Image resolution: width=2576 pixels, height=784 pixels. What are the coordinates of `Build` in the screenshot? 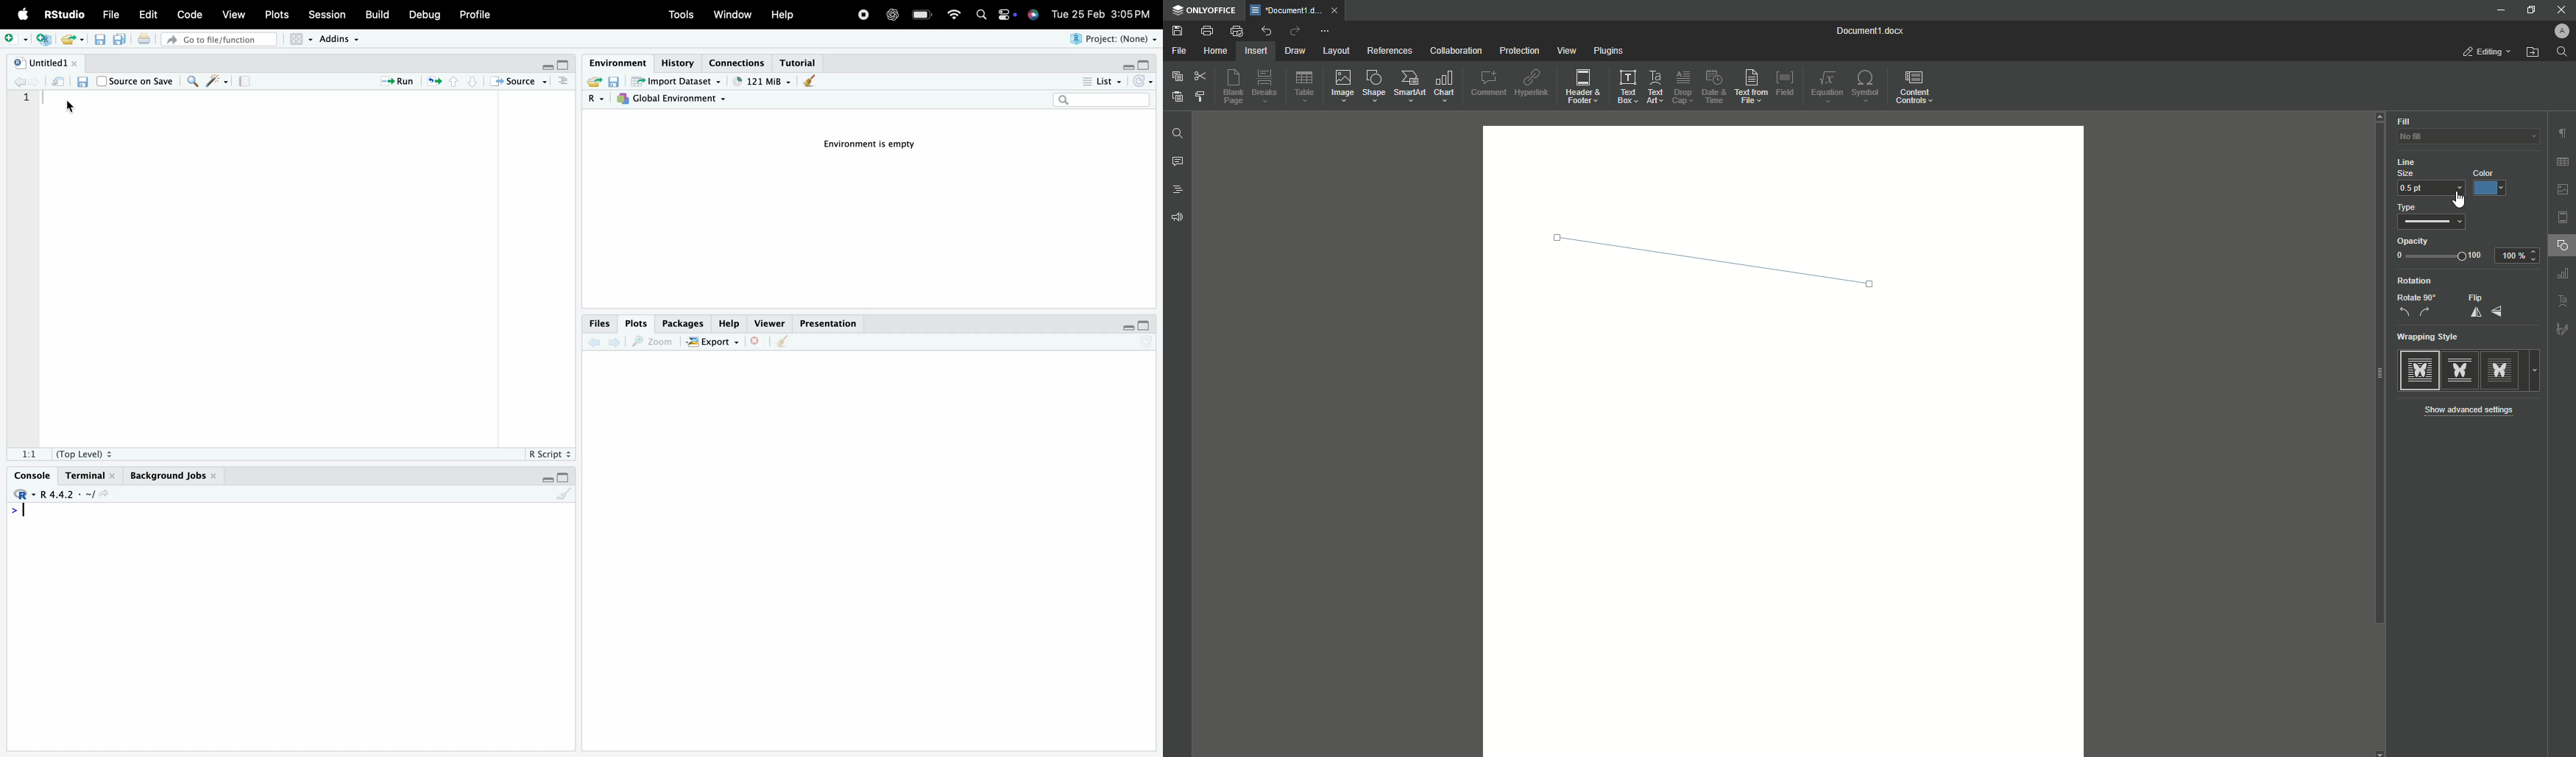 It's located at (377, 15).